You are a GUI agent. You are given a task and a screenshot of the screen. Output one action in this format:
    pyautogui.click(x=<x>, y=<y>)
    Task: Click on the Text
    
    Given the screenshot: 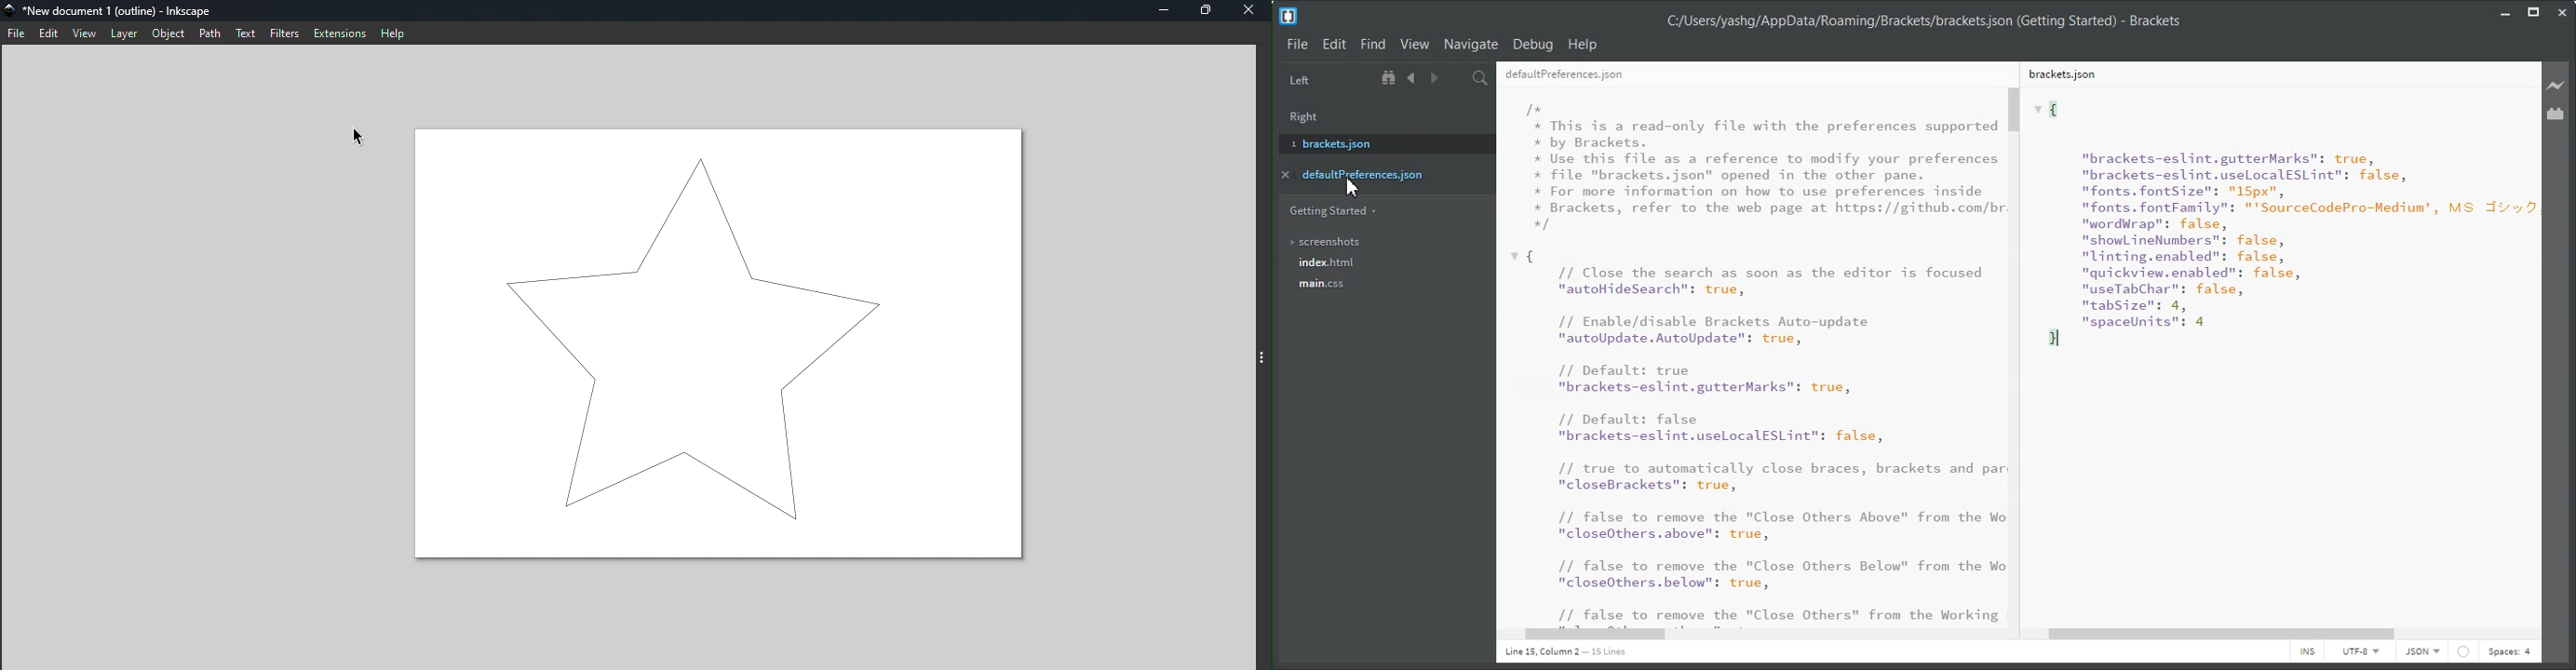 What is the action you would take?
    pyautogui.click(x=1923, y=22)
    